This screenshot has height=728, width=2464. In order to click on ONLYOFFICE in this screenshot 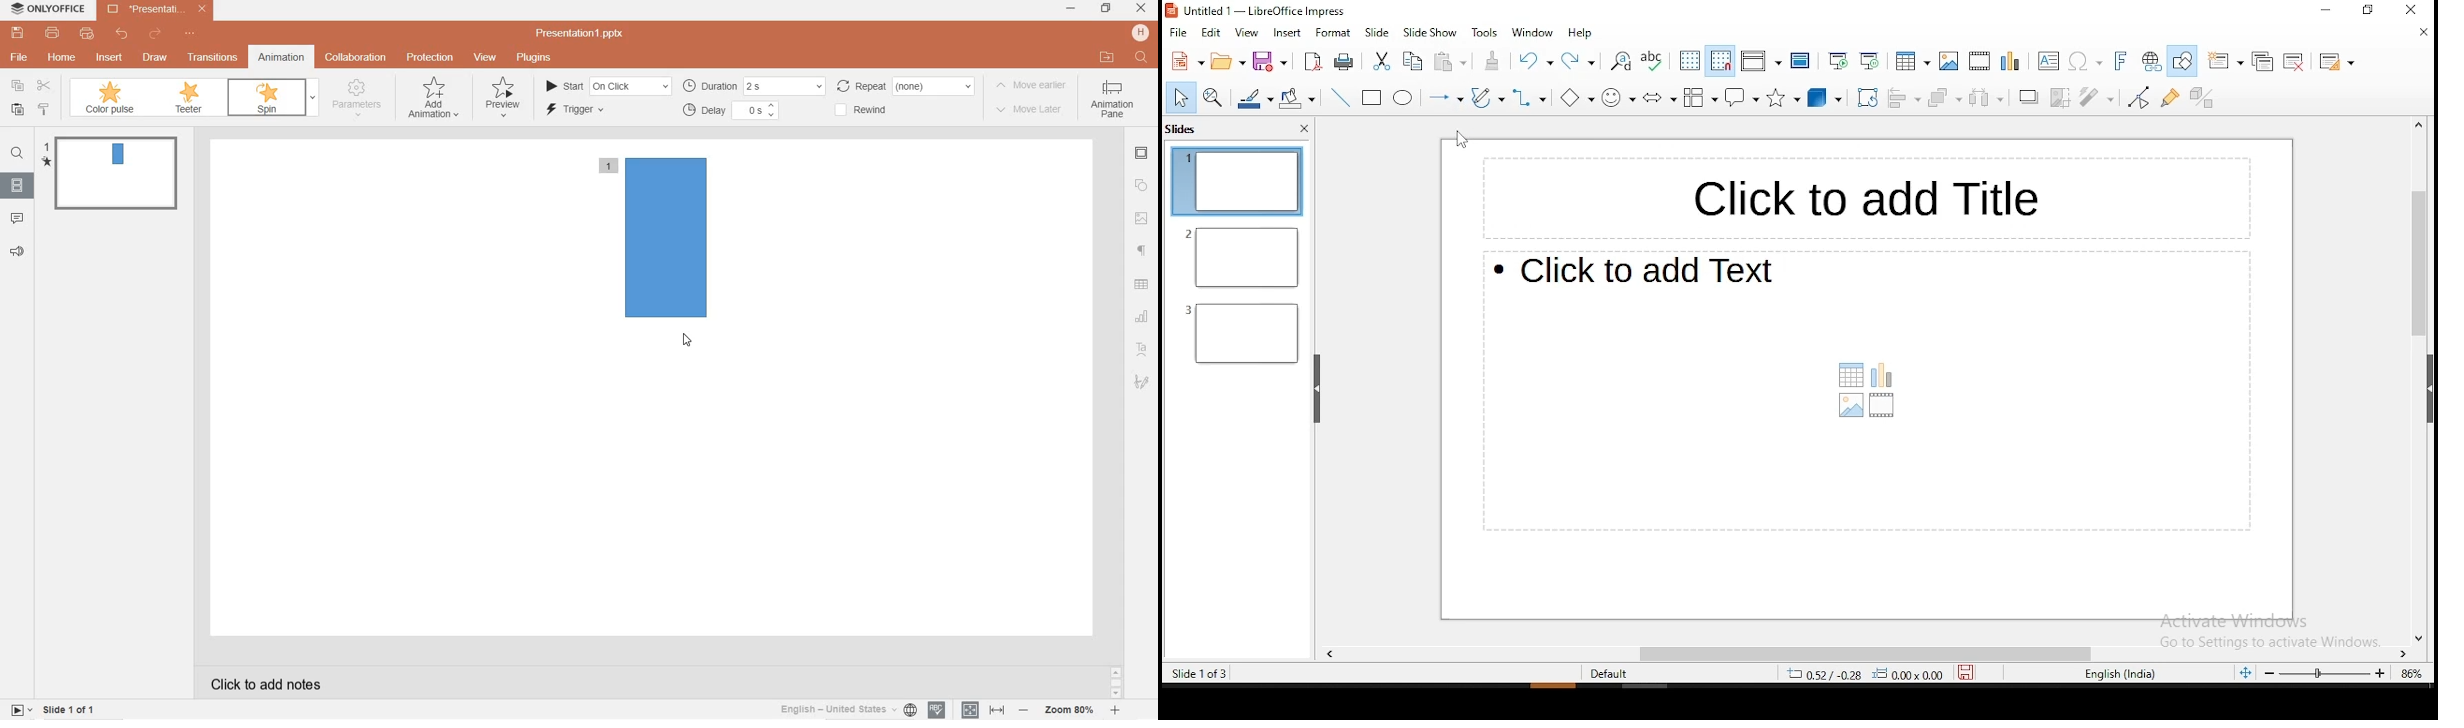, I will do `click(49, 11)`.